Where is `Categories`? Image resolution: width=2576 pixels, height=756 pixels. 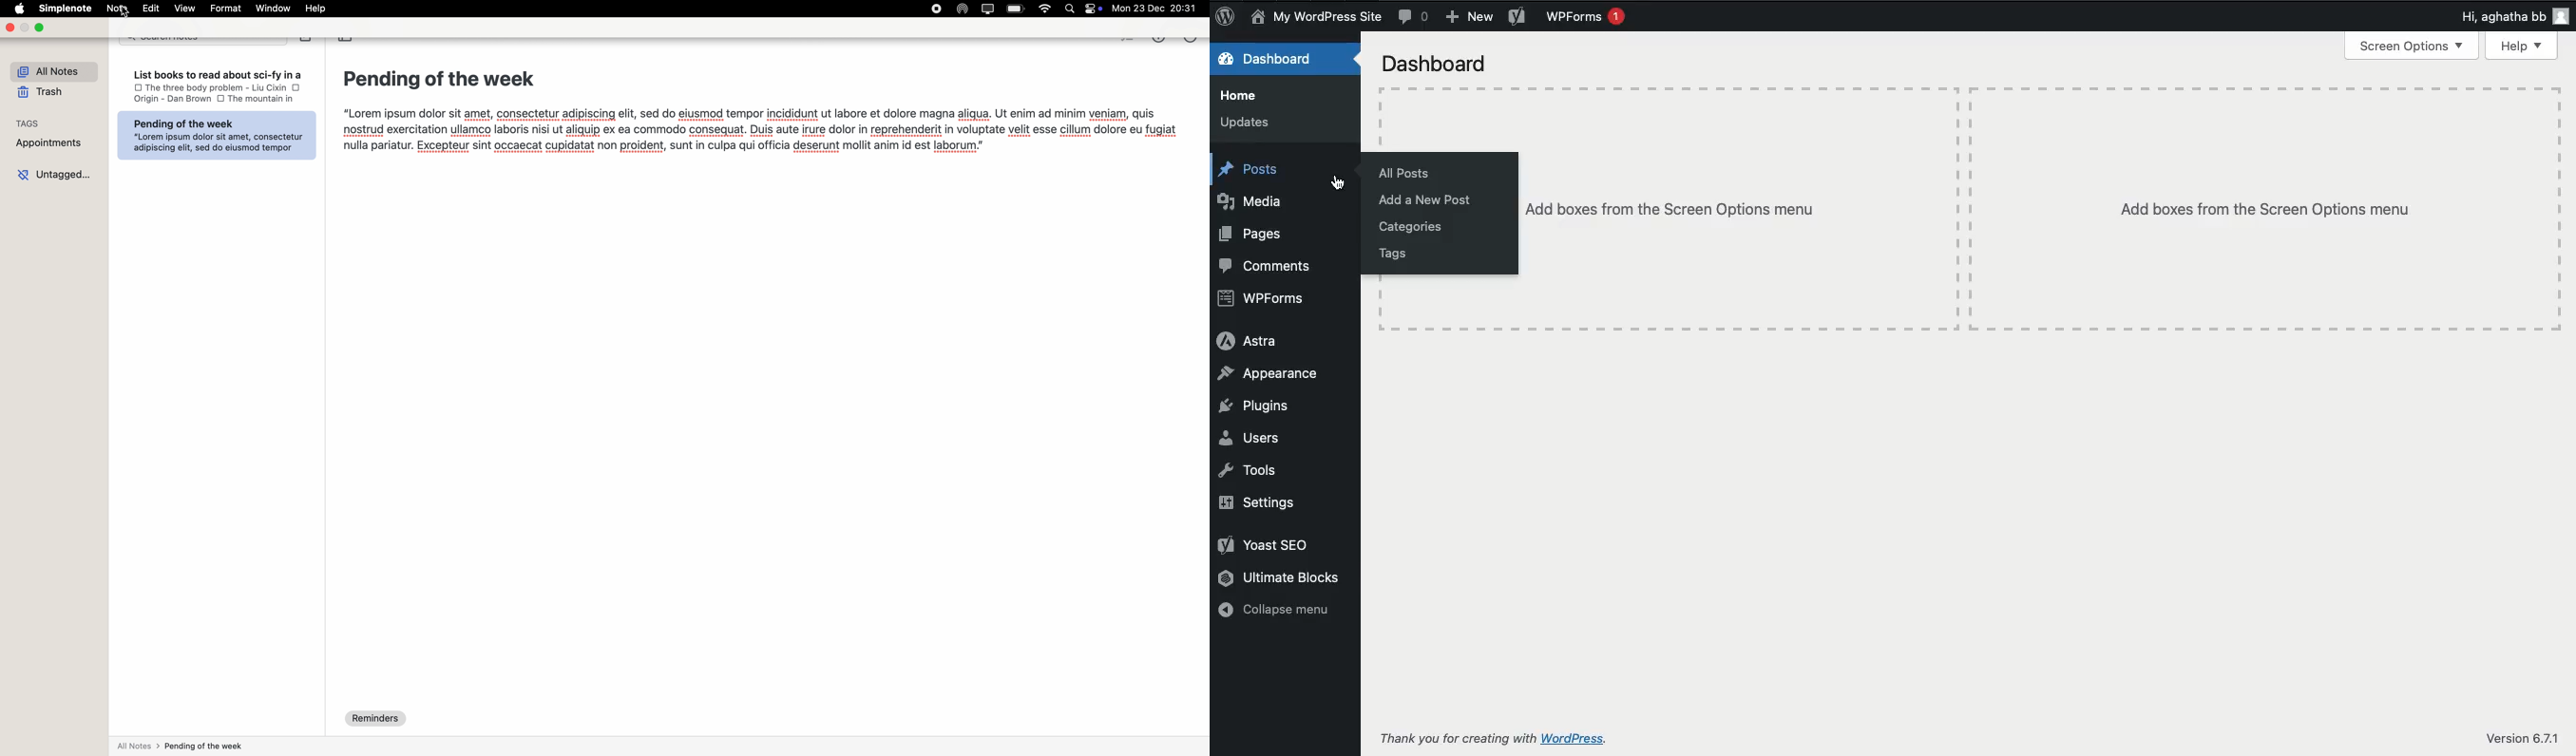 Categories is located at coordinates (1414, 227).